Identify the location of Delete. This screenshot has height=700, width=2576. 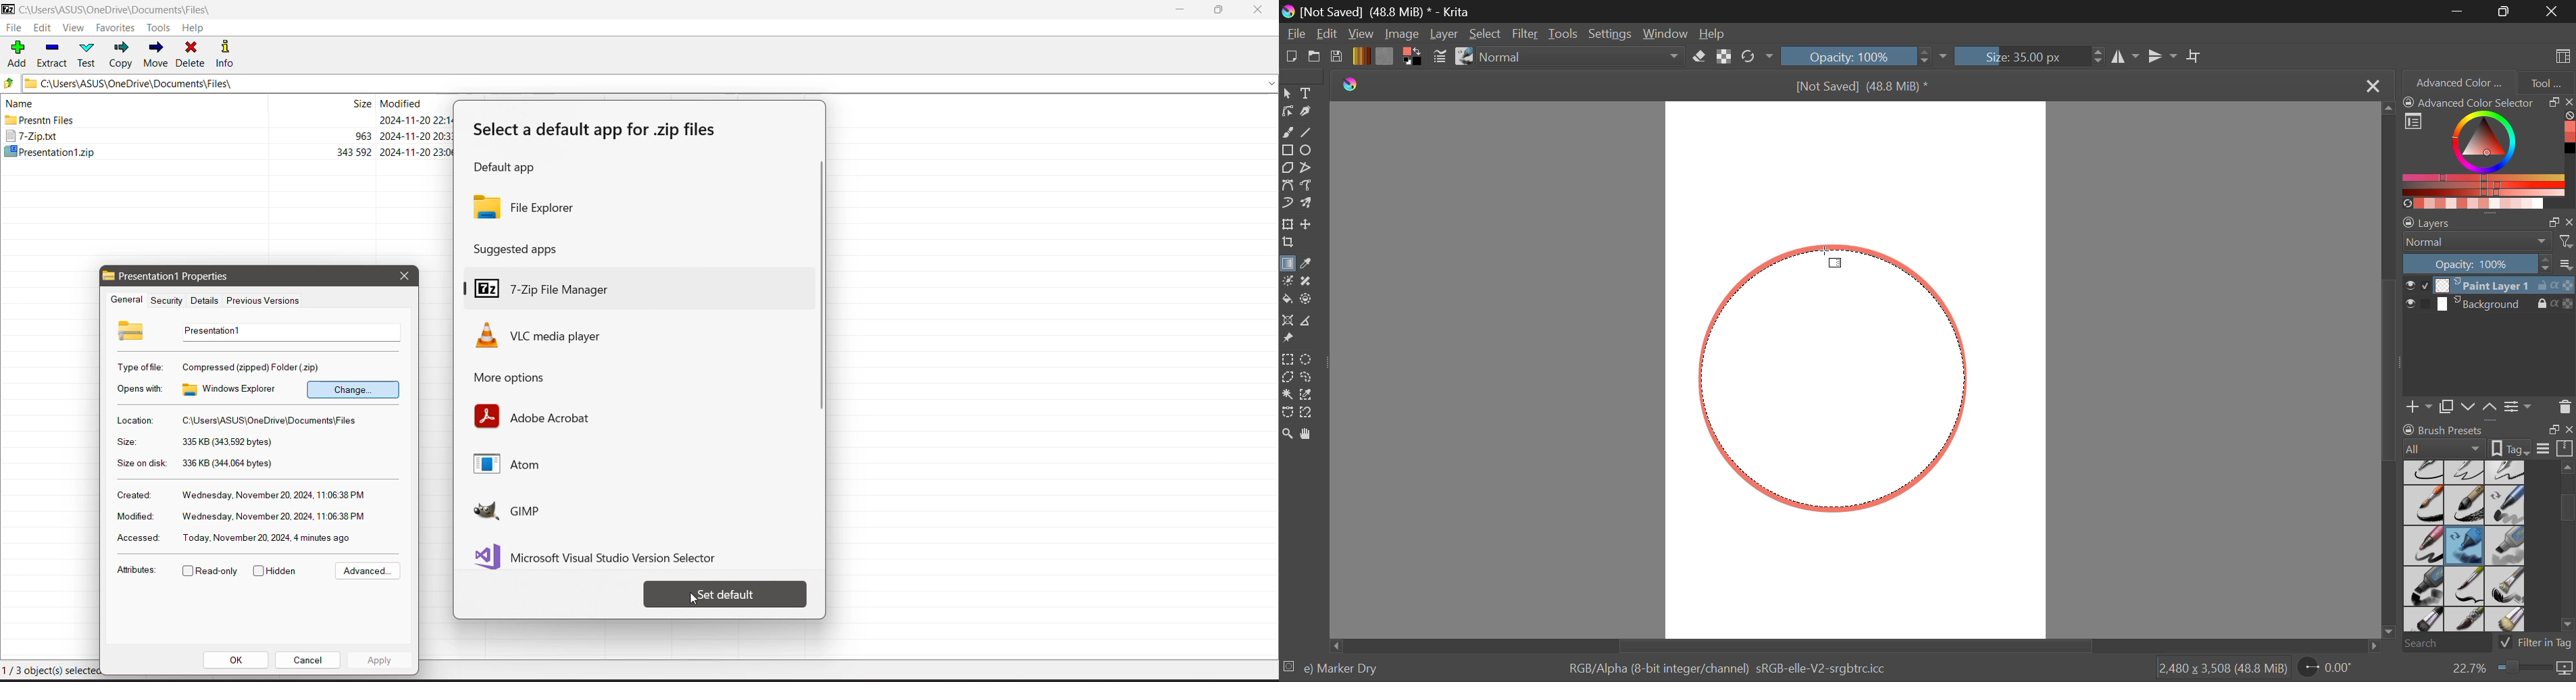
(2565, 406).